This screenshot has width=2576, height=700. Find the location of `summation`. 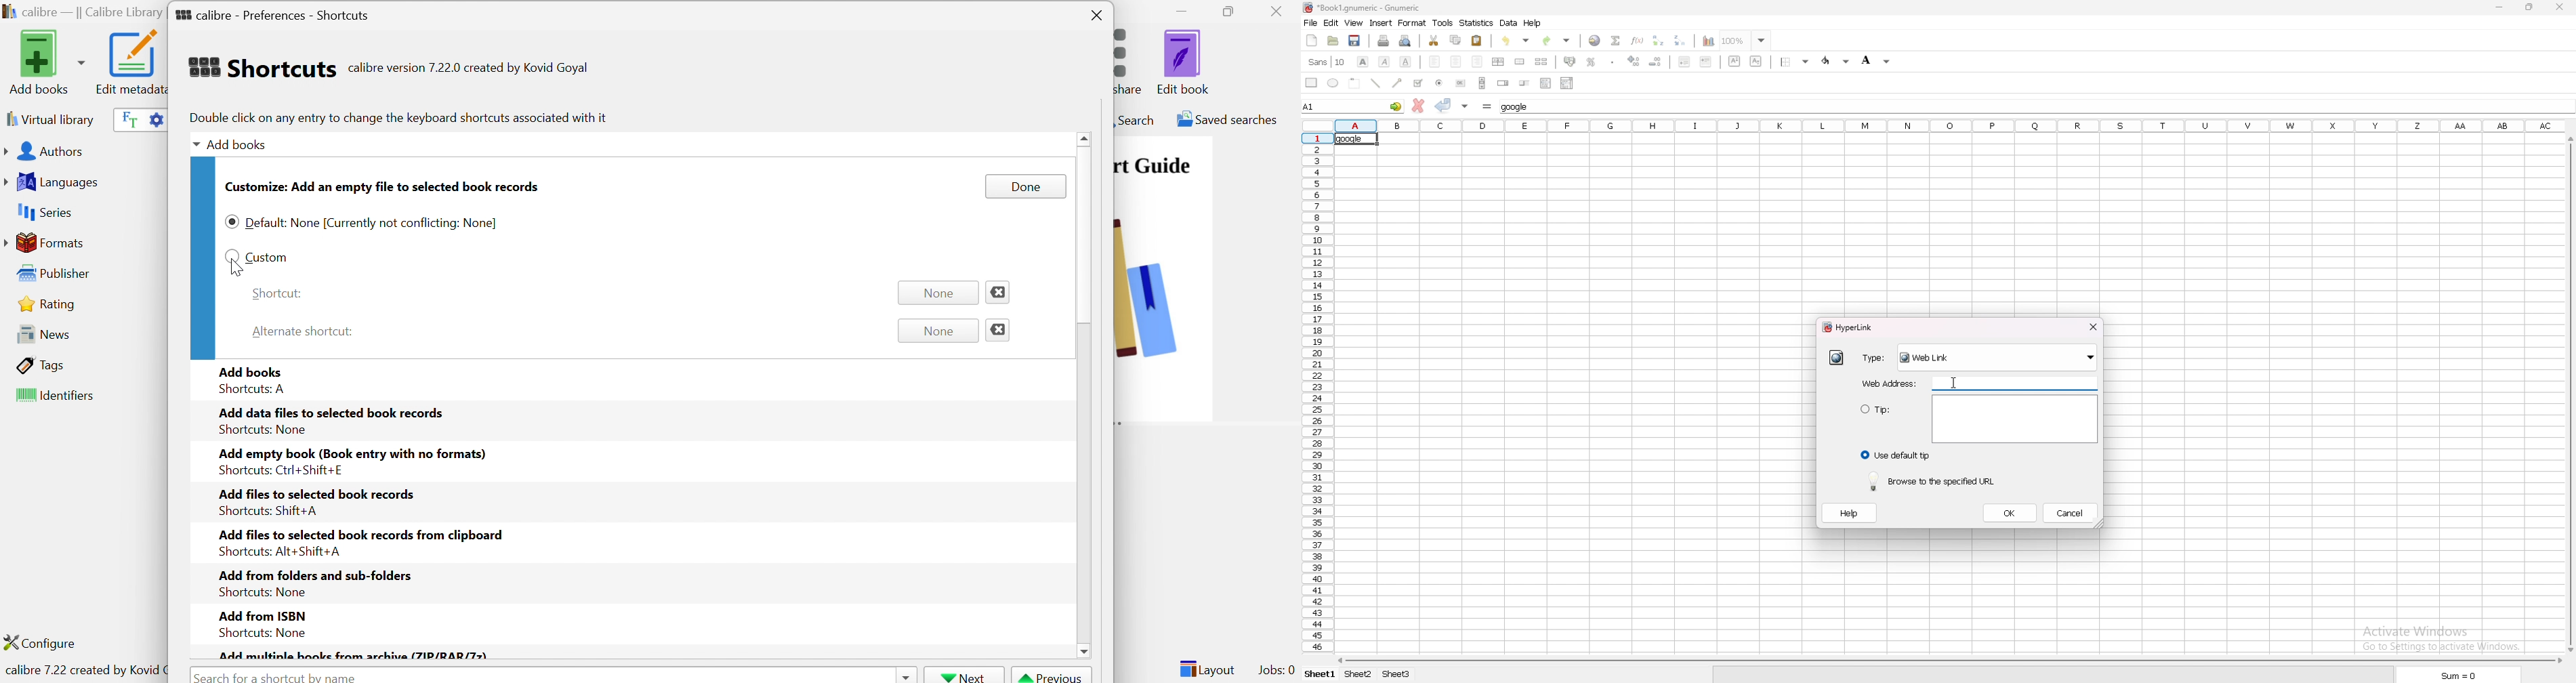

summation is located at coordinates (1616, 41).